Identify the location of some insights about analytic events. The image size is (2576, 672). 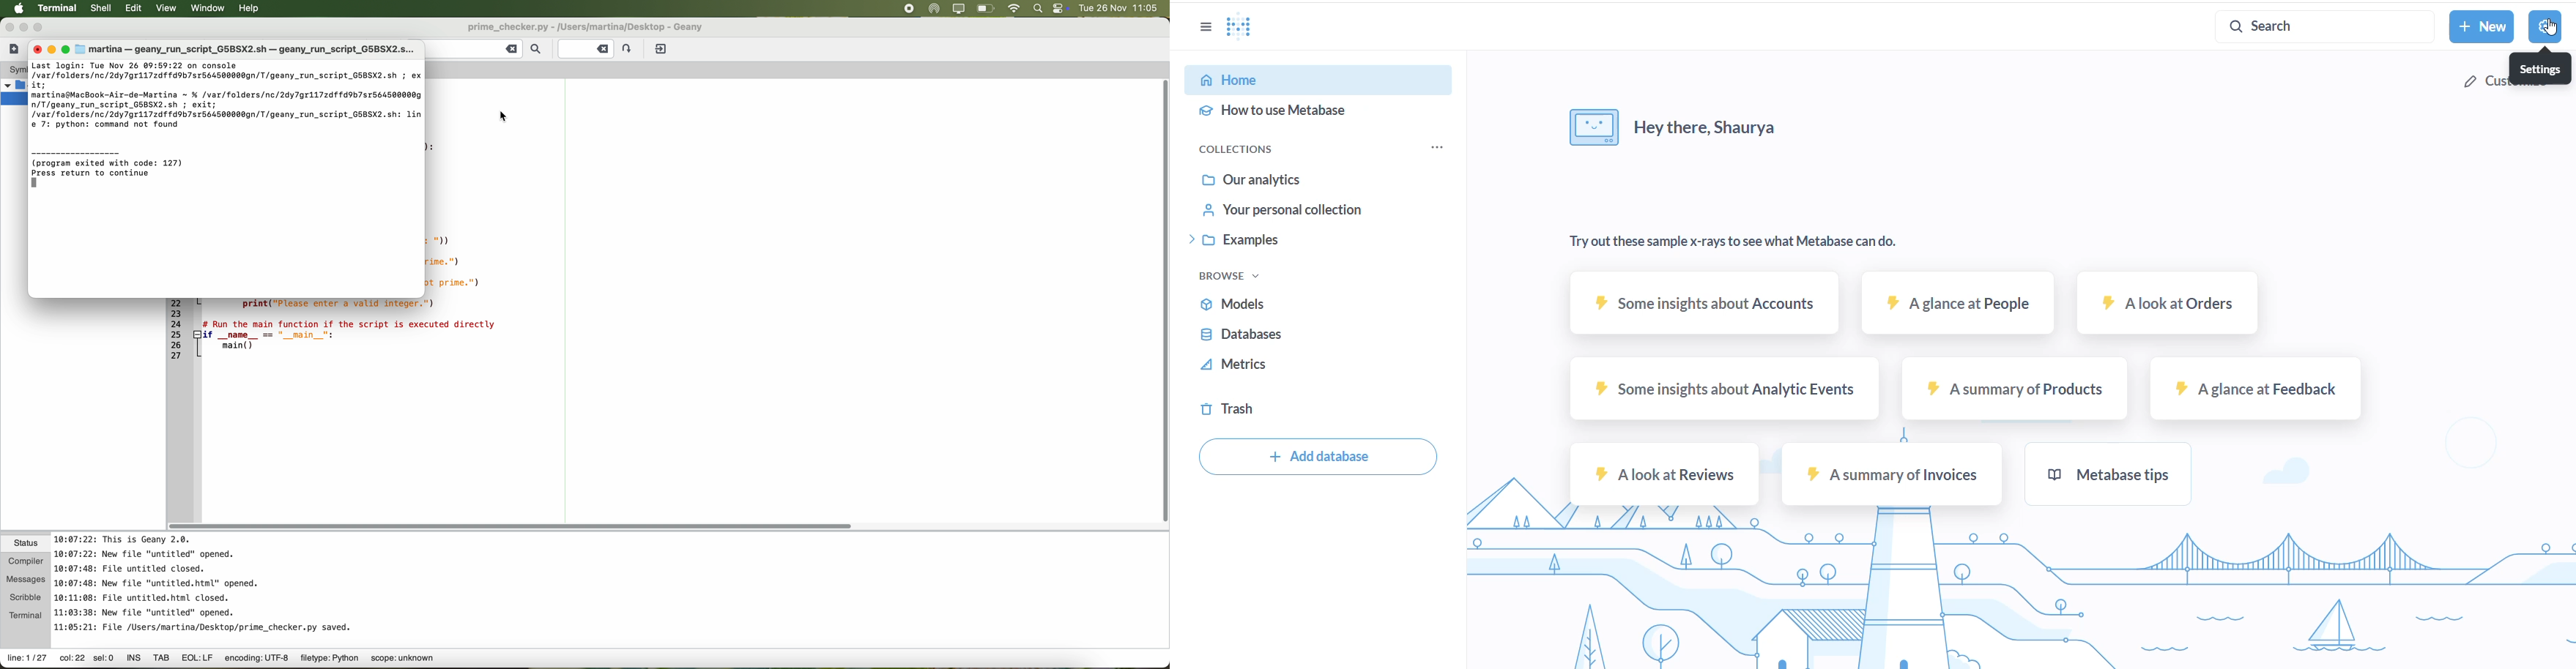
(1709, 389).